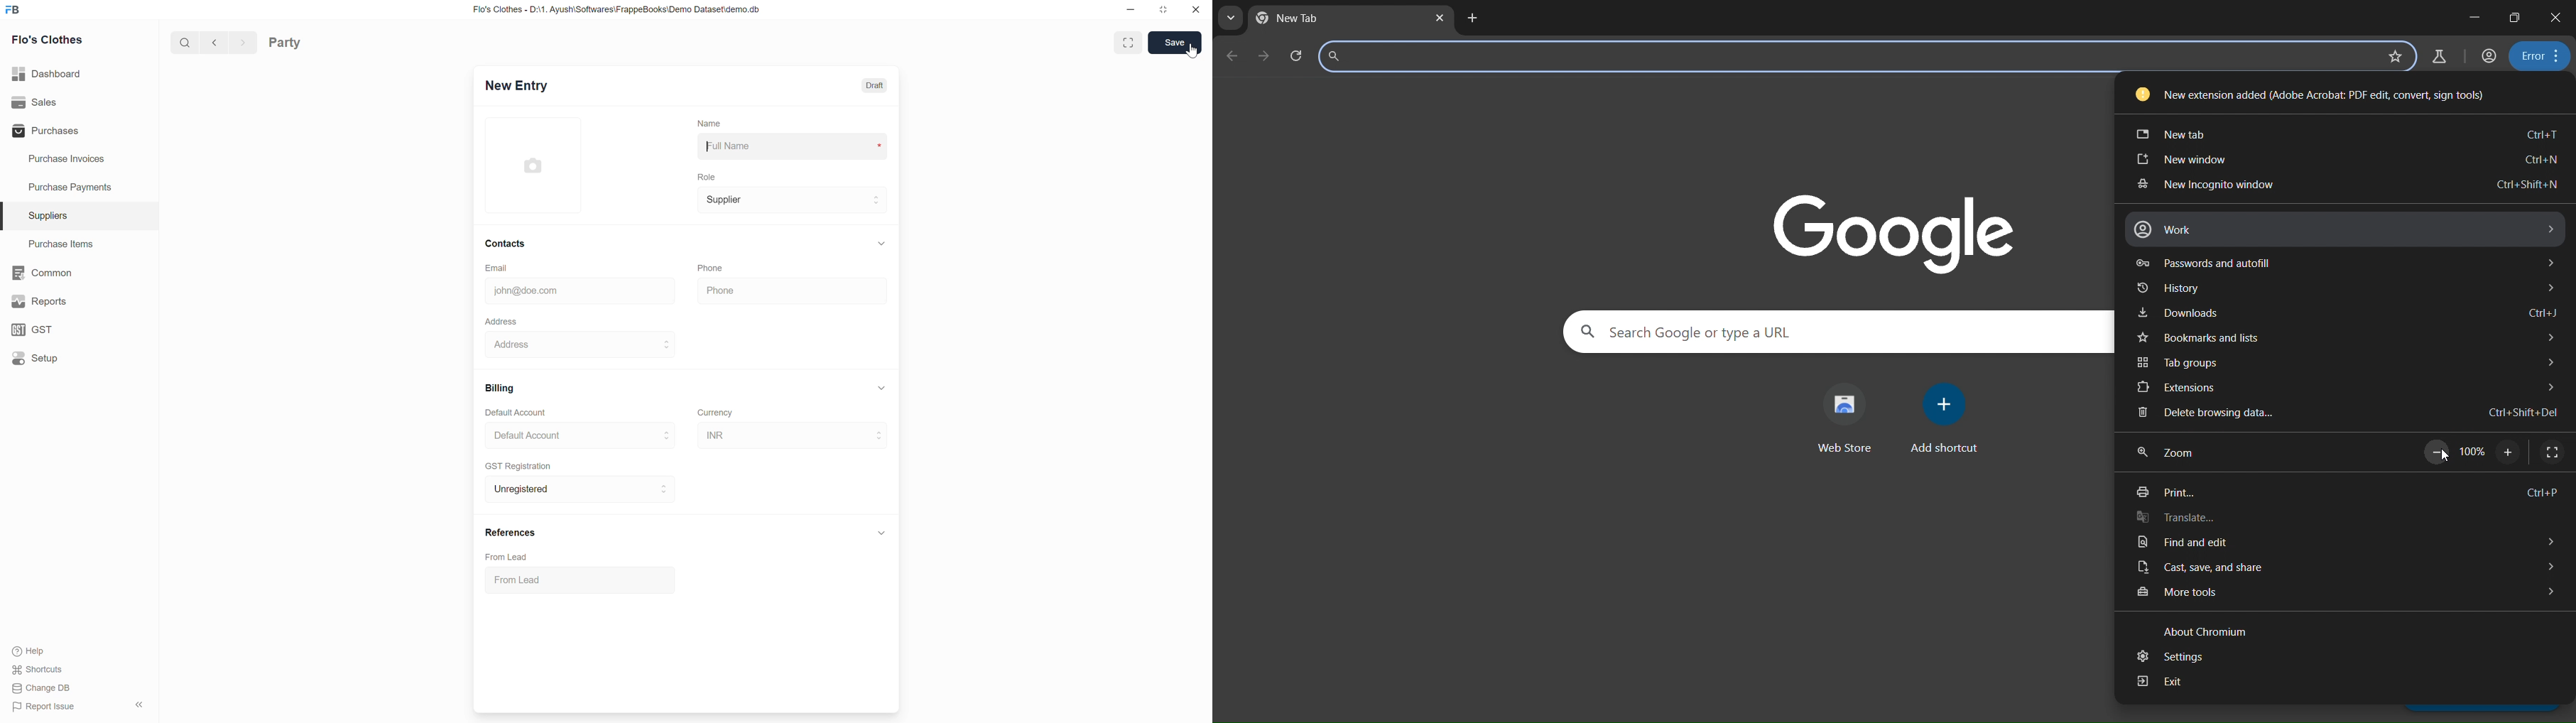 This screenshot has width=2576, height=728. Describe the element at coordinates (1131, 9) in the screenshot. I see `Minimize` at that location.